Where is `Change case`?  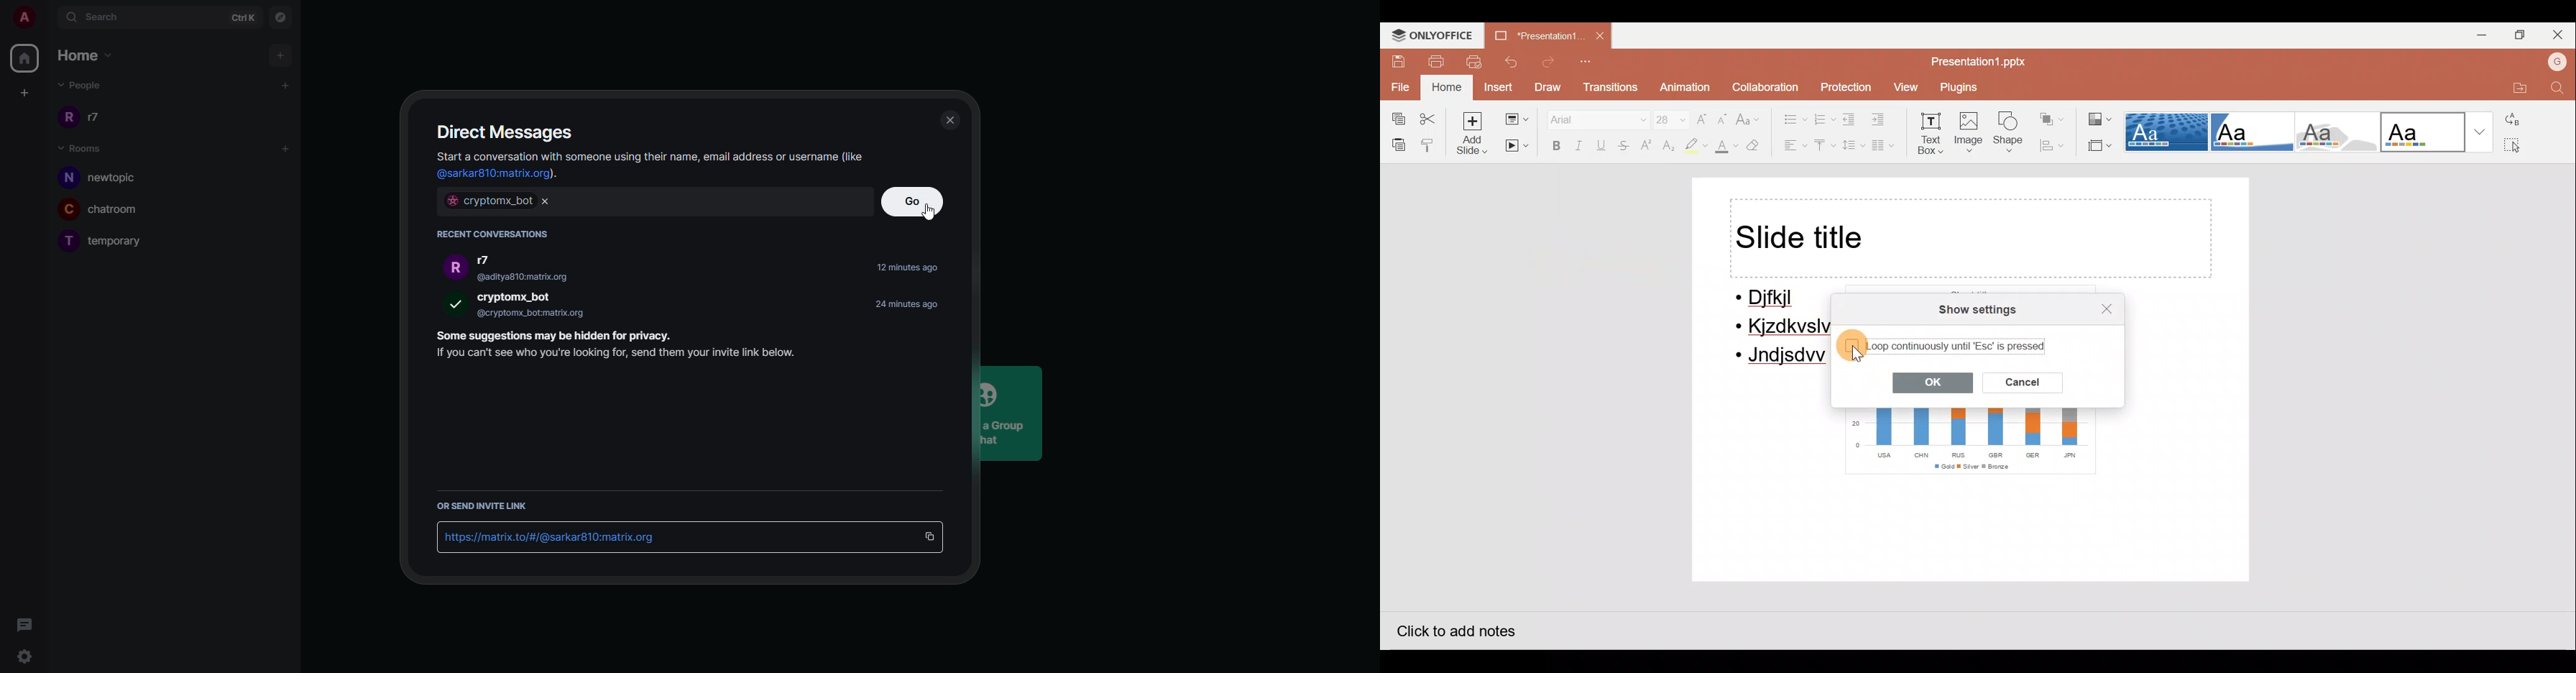
Change case is located at coordinates (1749, 117).